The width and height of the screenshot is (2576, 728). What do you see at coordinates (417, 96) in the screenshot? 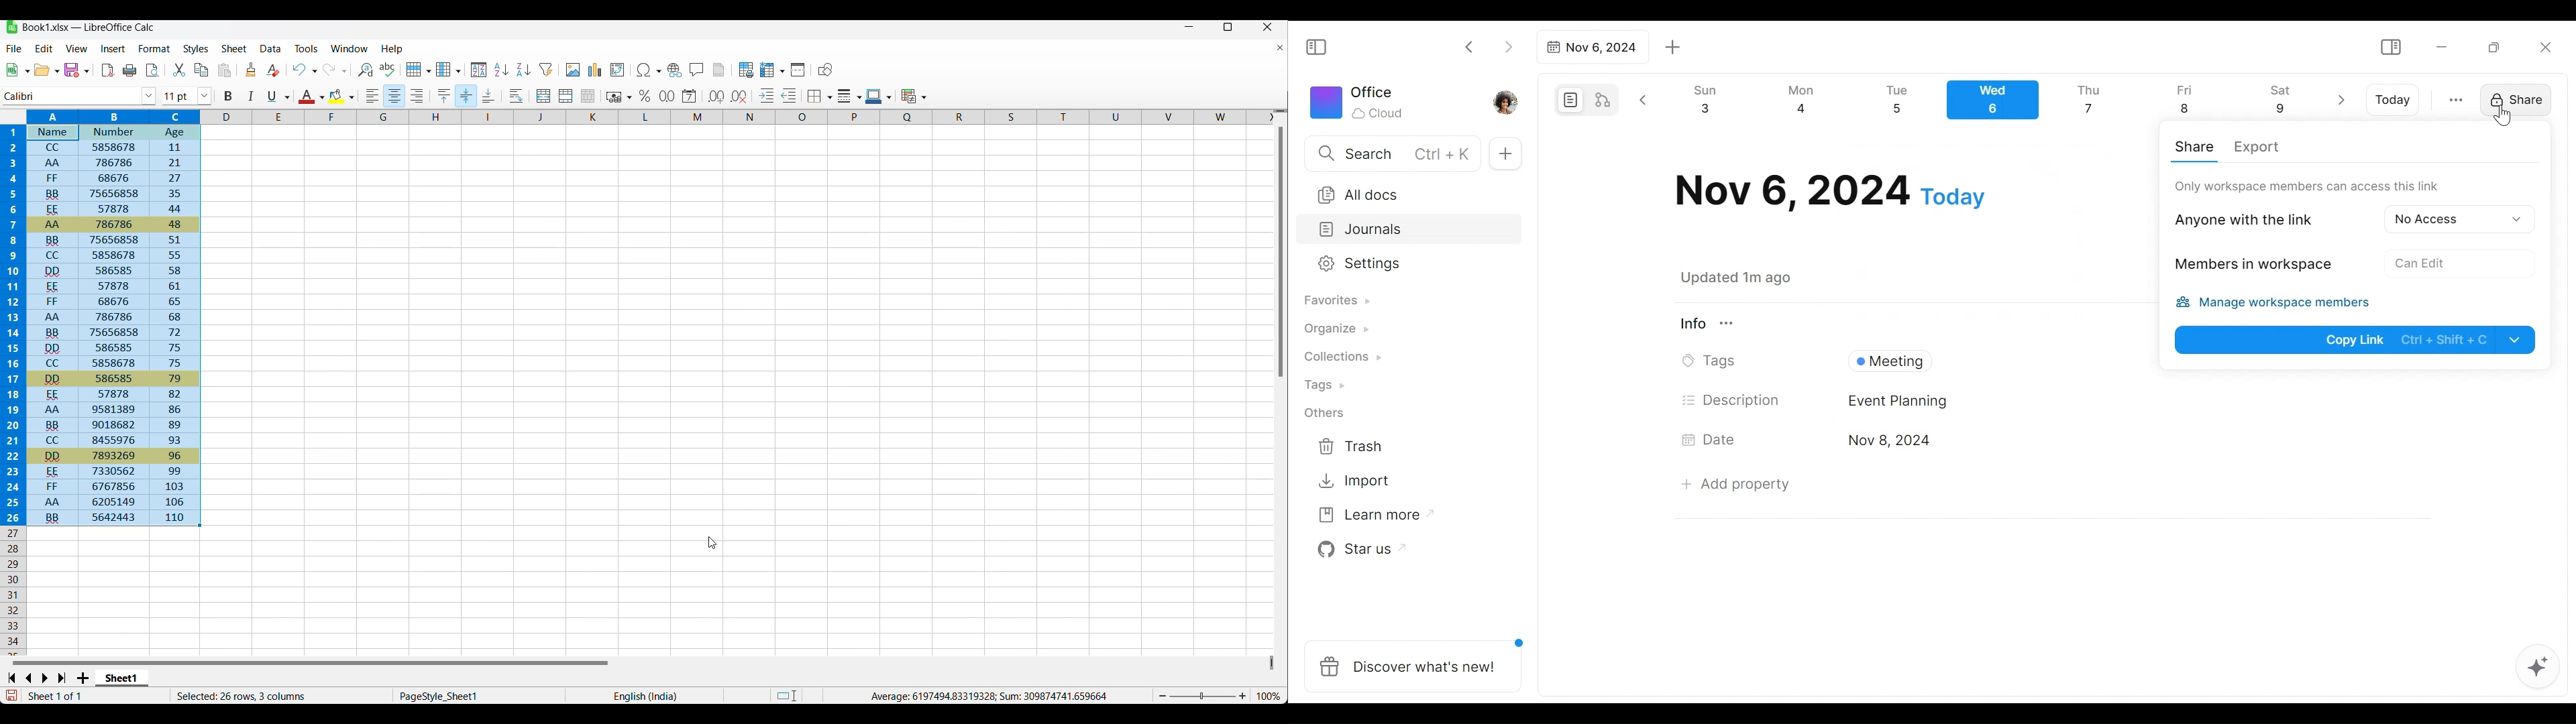
I see `Align right` at bounding box center [417, 96].